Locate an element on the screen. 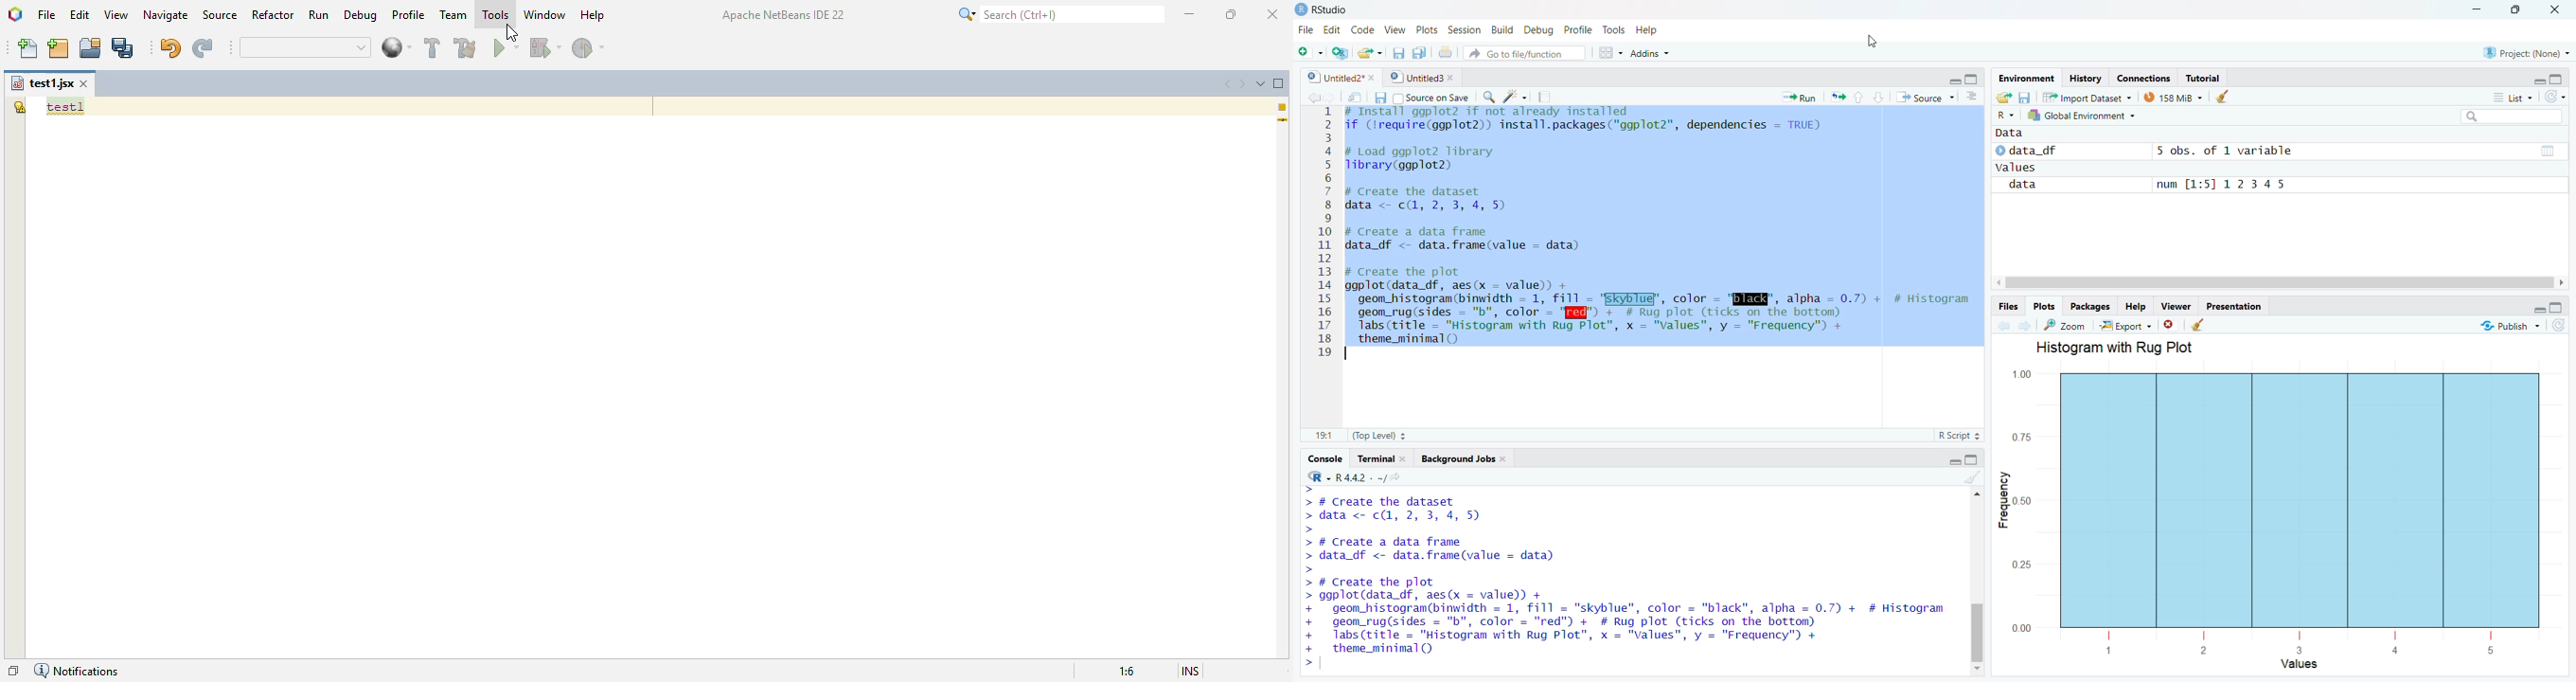  Go to file/function is located at coordinates (1520, 52).